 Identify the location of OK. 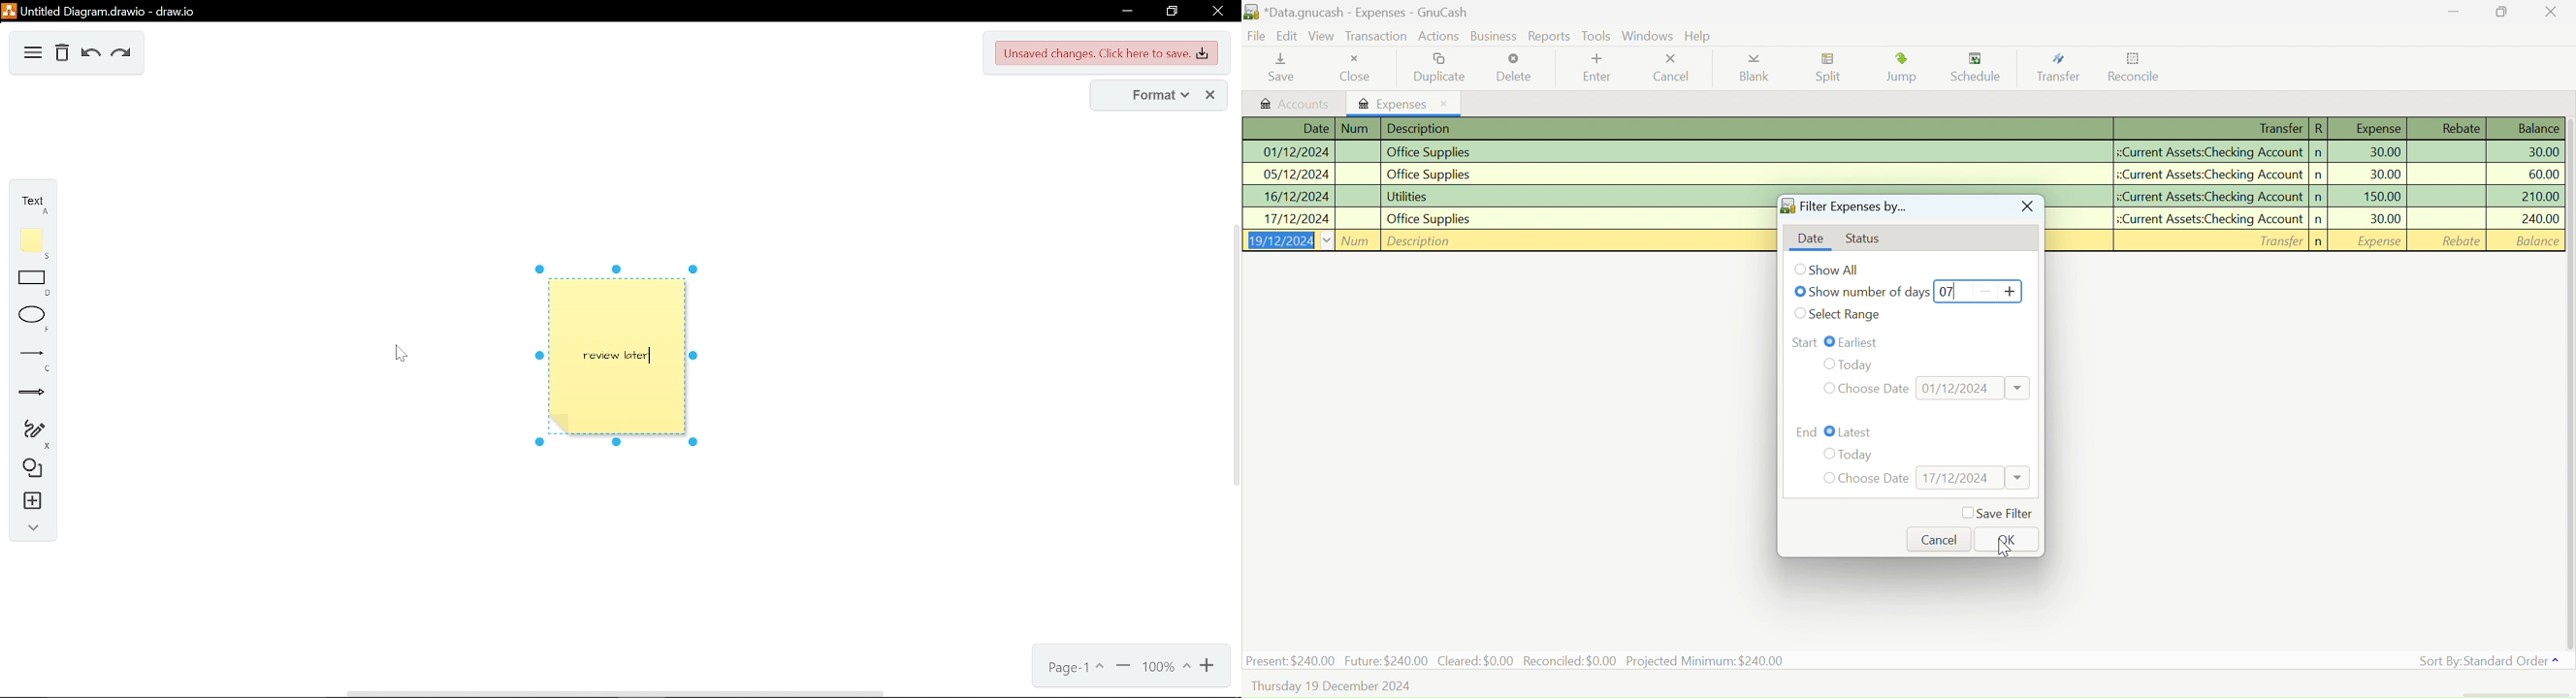
(2004, 538).